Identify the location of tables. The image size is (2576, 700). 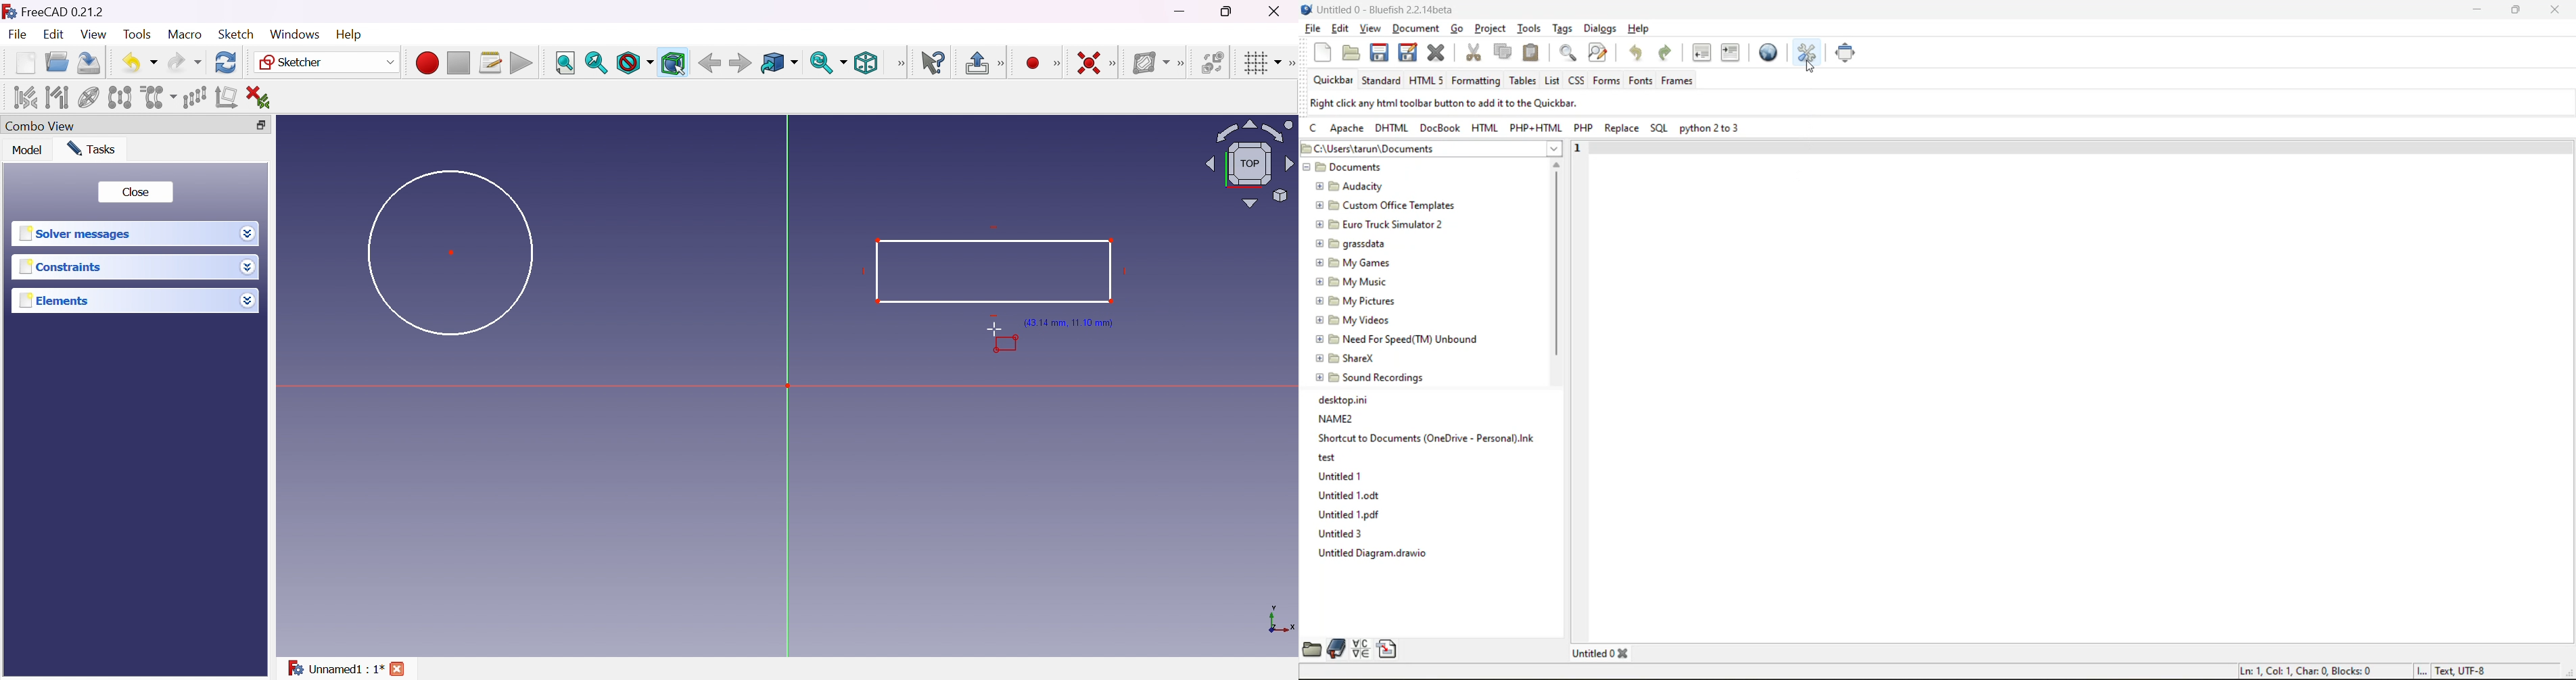
(1522, 82).